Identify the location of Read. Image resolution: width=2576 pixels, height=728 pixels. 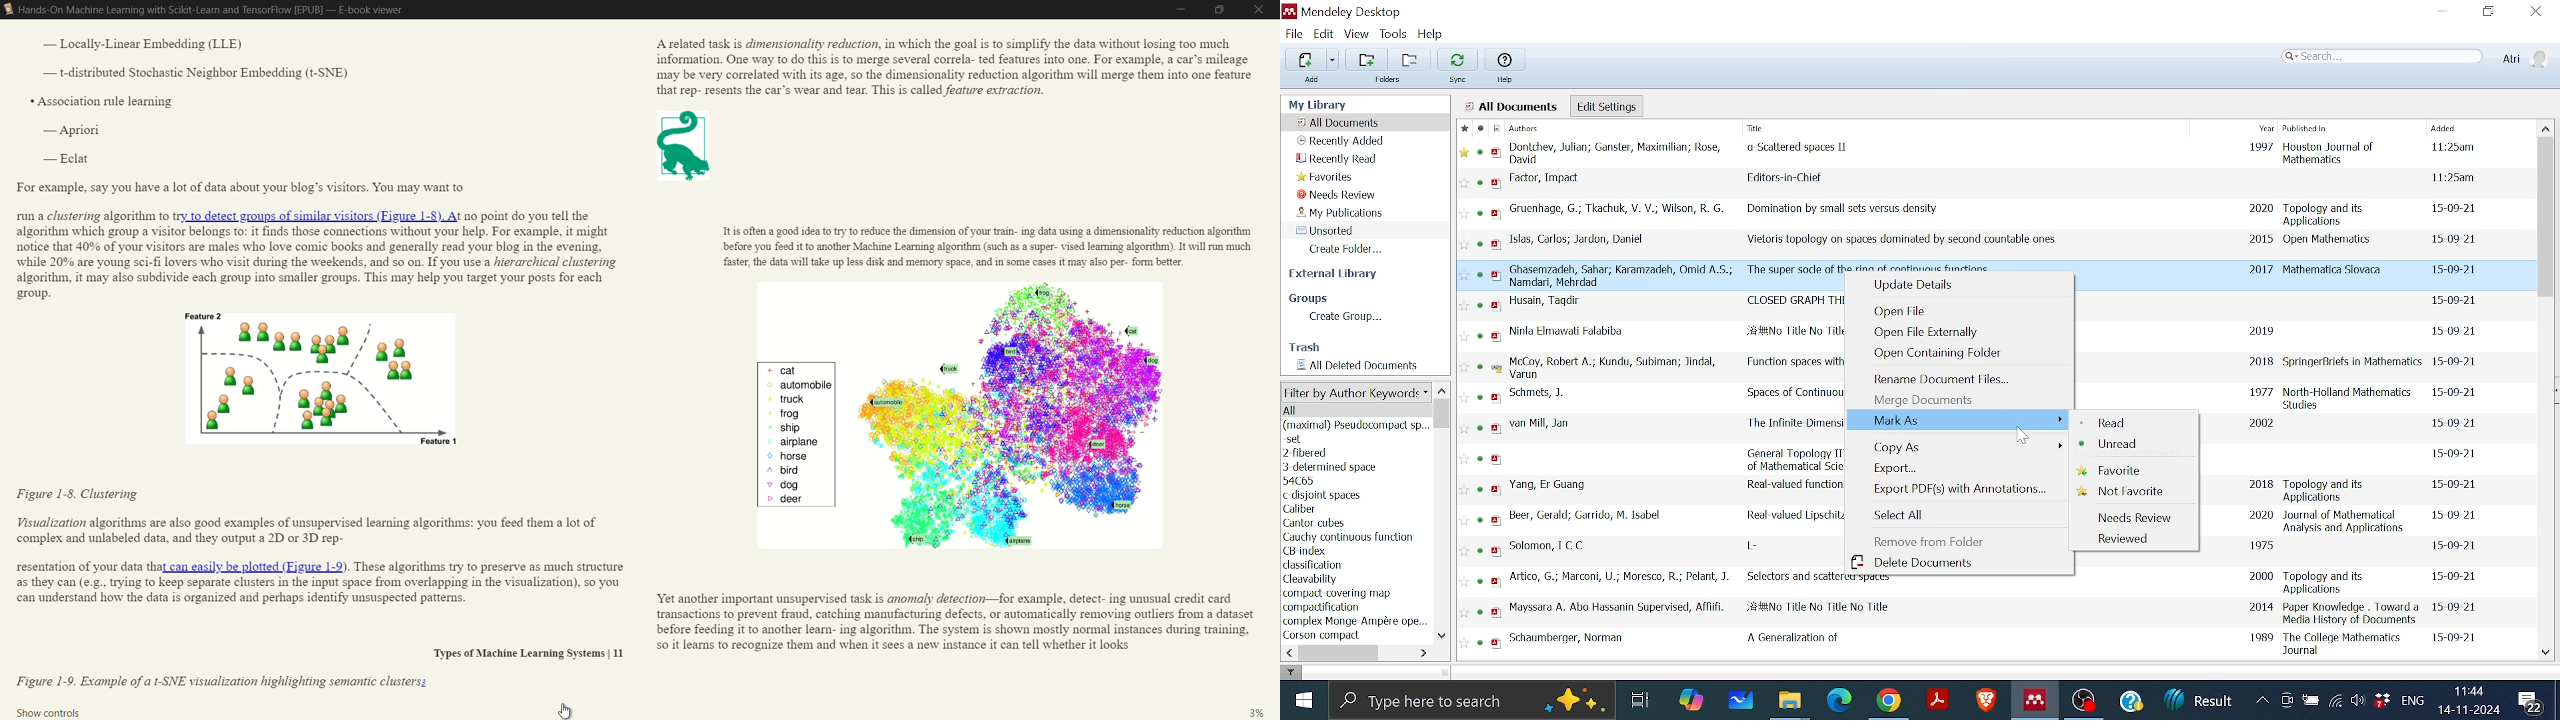
(2134, 421).